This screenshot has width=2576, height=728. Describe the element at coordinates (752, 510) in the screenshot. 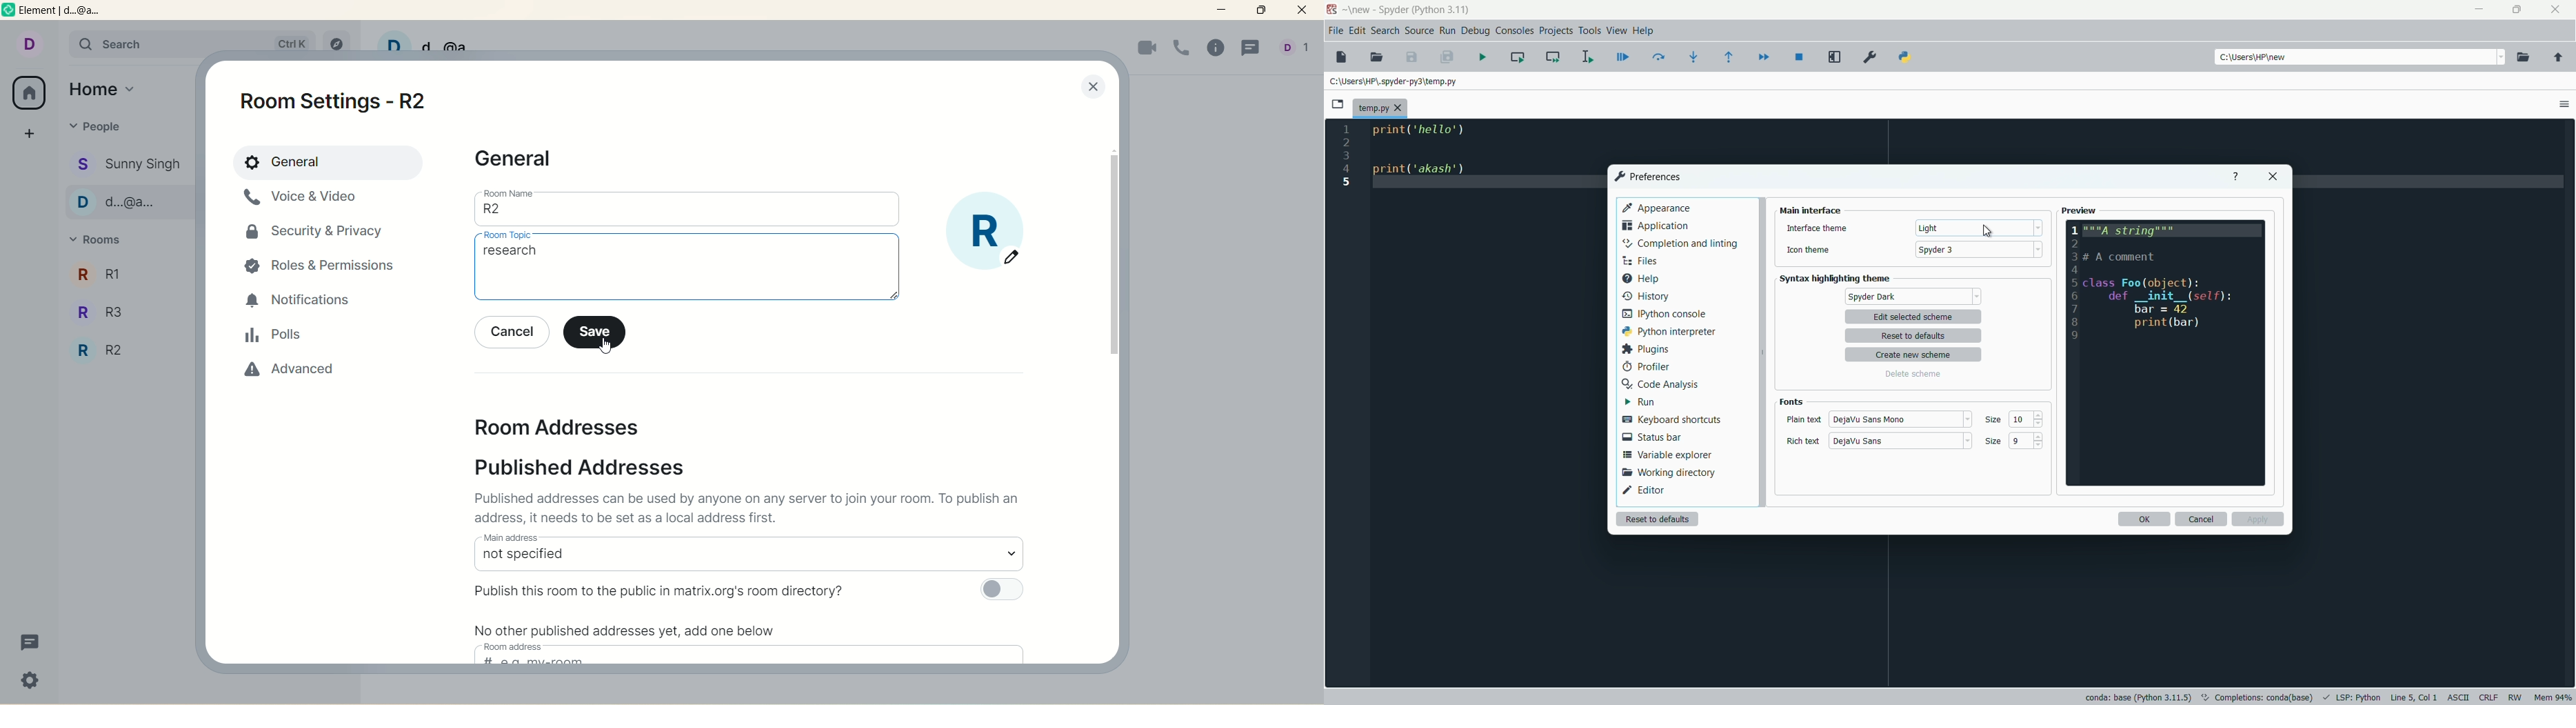

I see `text` at that location.